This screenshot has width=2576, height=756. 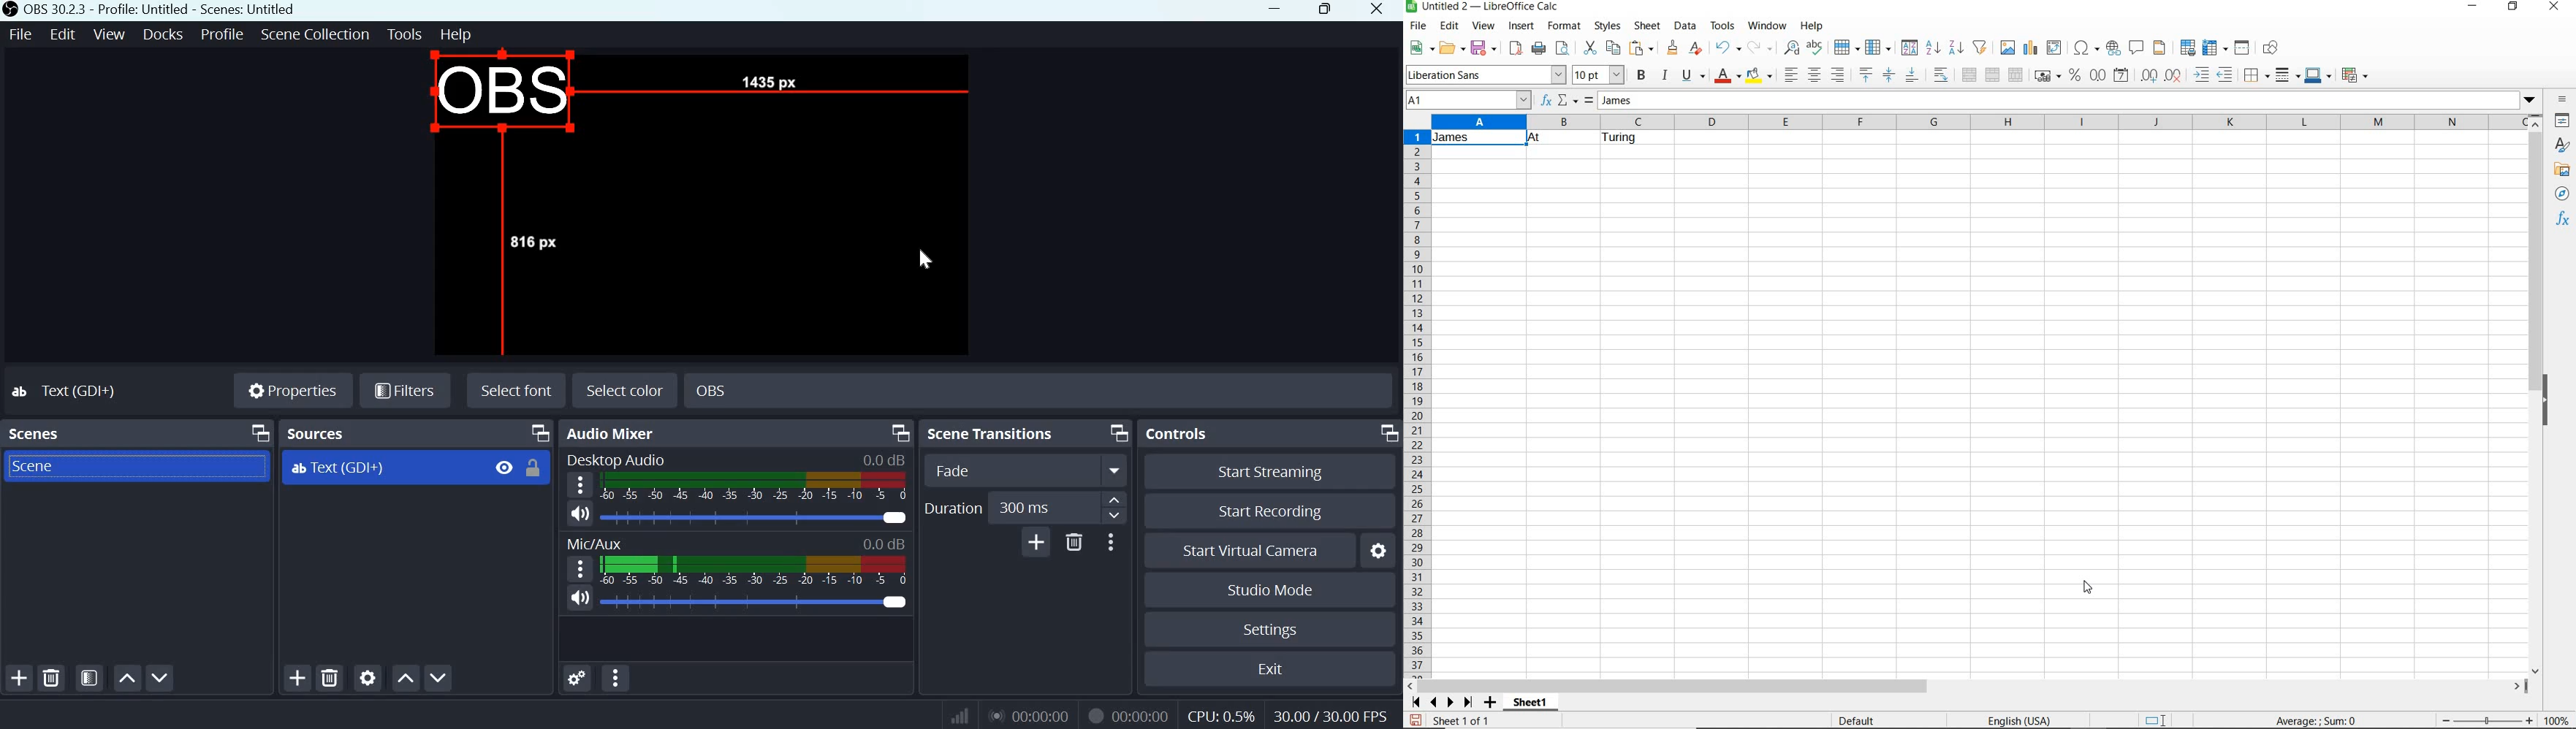 I want to click on add sheet, so click(x=1488, y=703).